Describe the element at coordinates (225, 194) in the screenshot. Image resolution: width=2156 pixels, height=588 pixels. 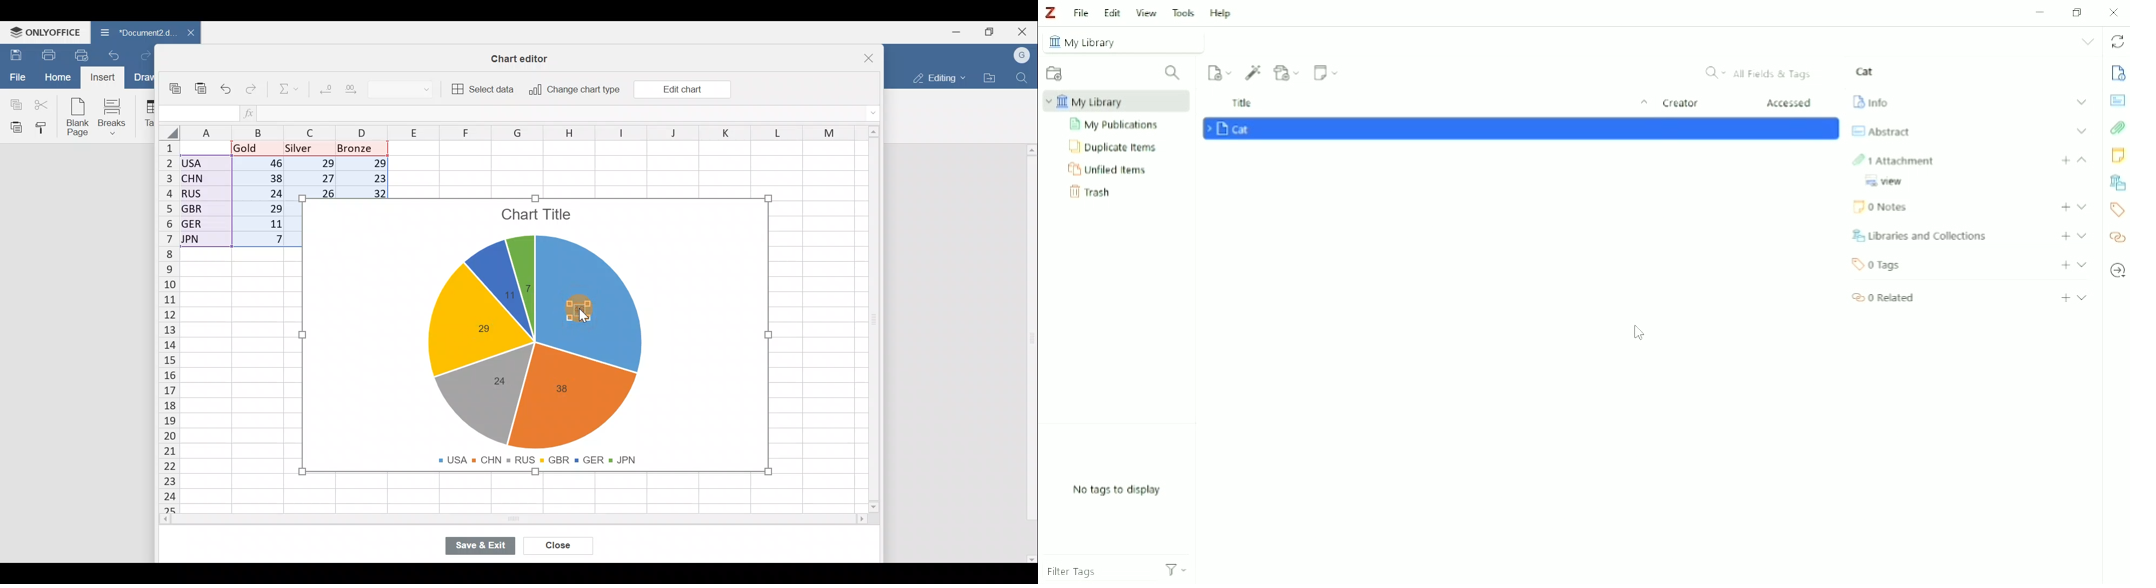
I see `Data` at that location.